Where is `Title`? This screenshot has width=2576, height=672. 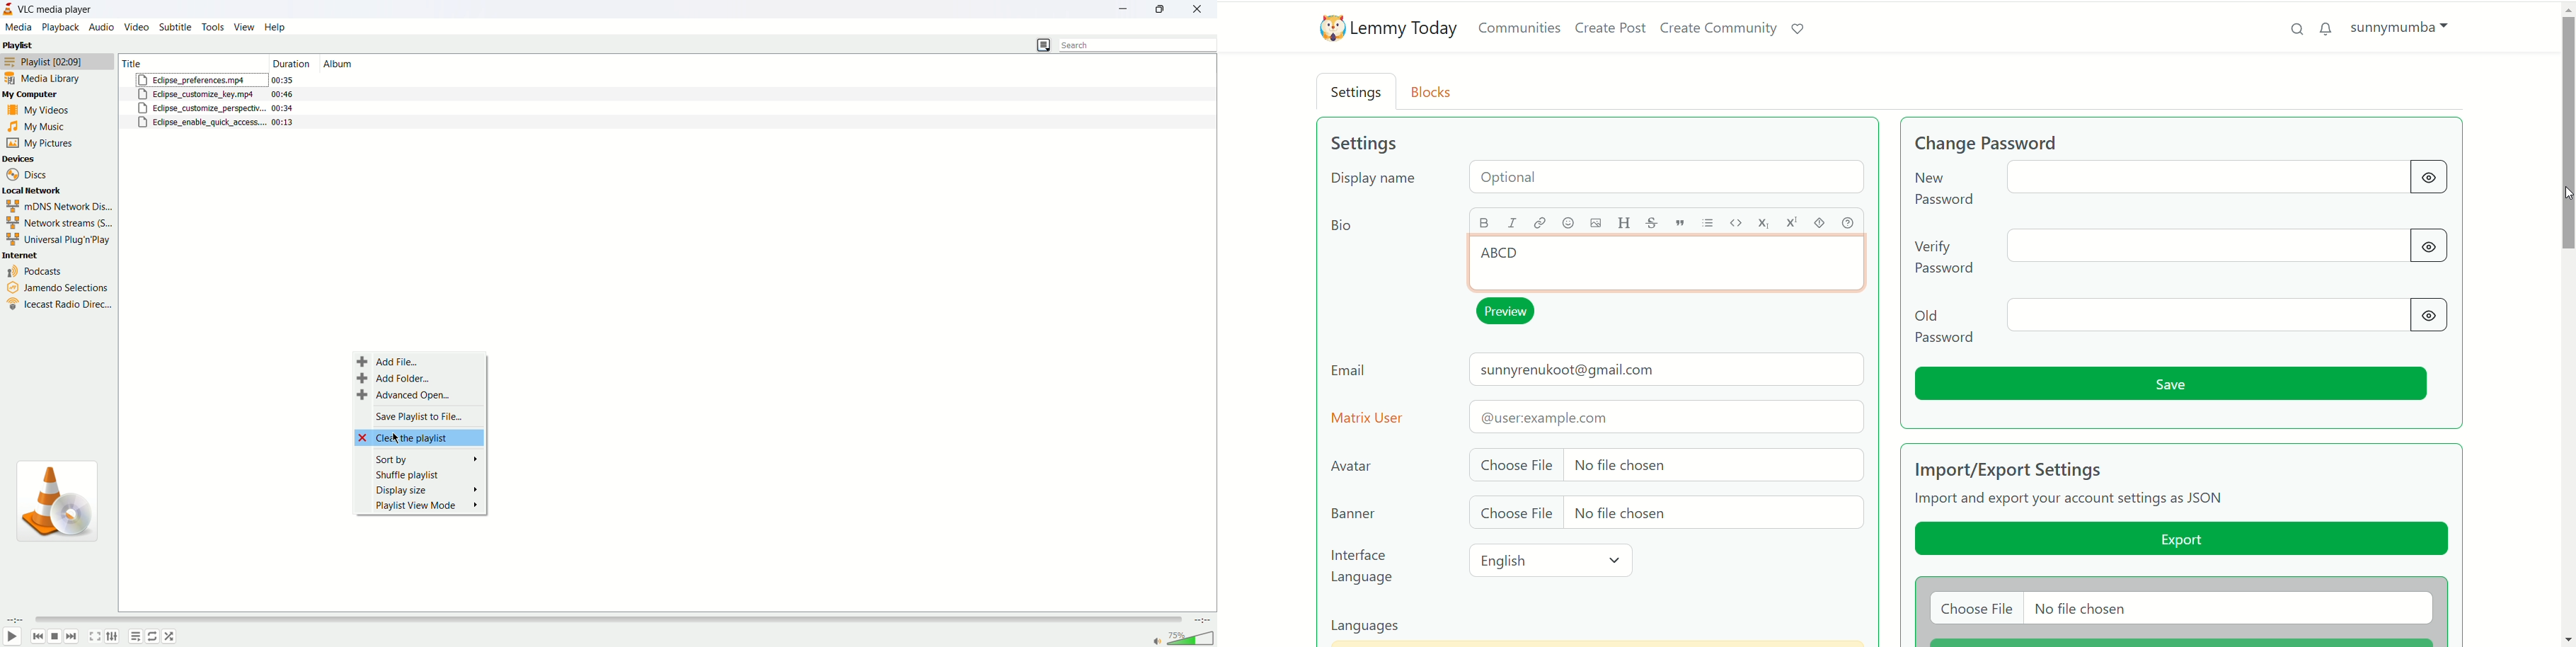
Title is located at coordinates (191, 62).